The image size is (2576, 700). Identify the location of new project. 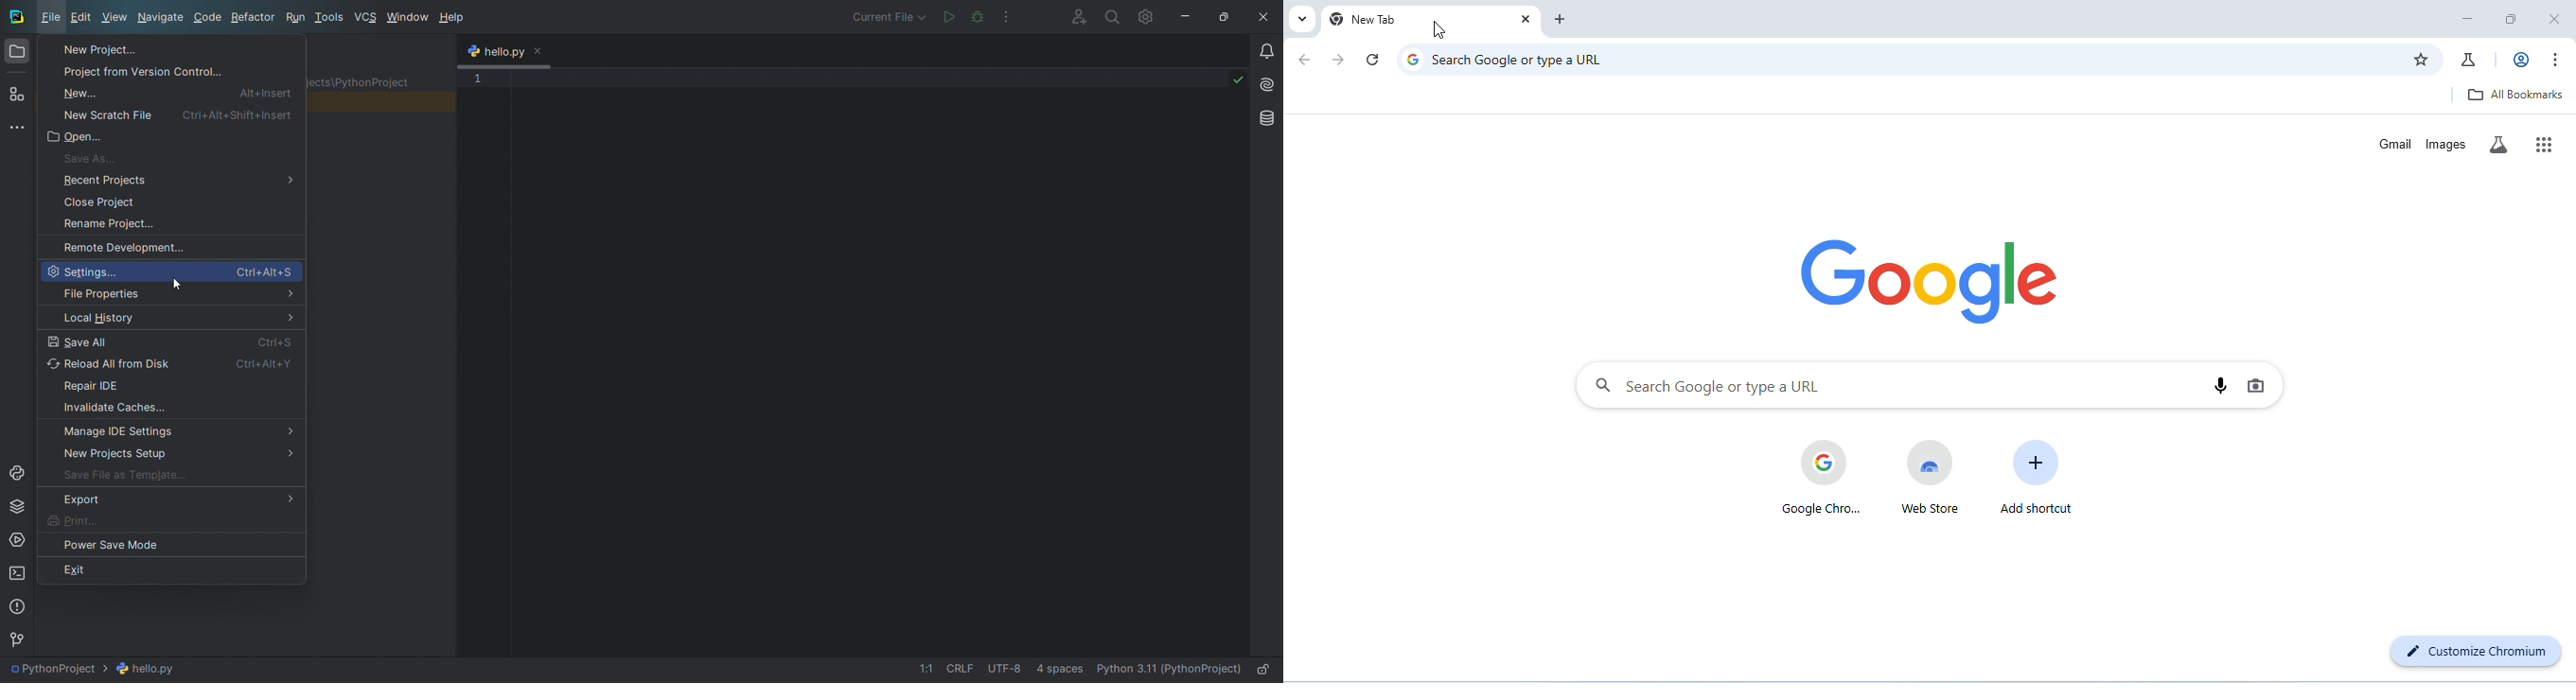
(166, 48).